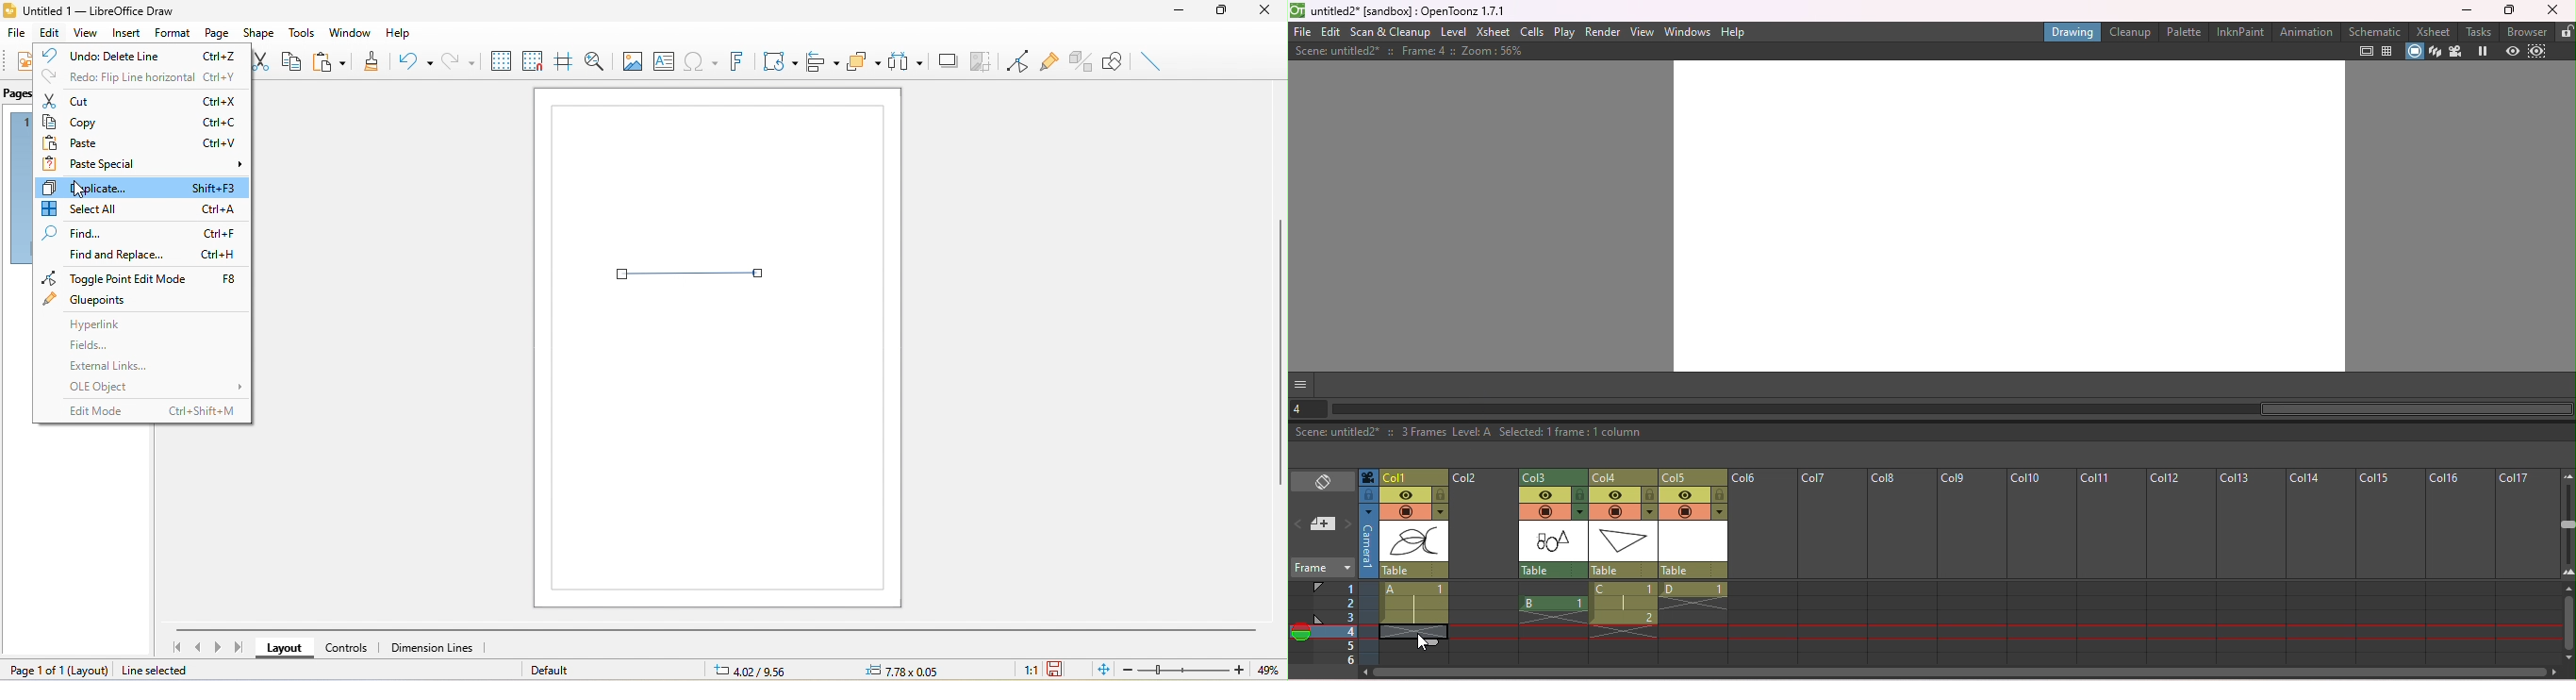 This screenshot has width=2576, height=700. Describe the element at coordinates (2528, 31) in the screenshot. I see `Browser` at that location.